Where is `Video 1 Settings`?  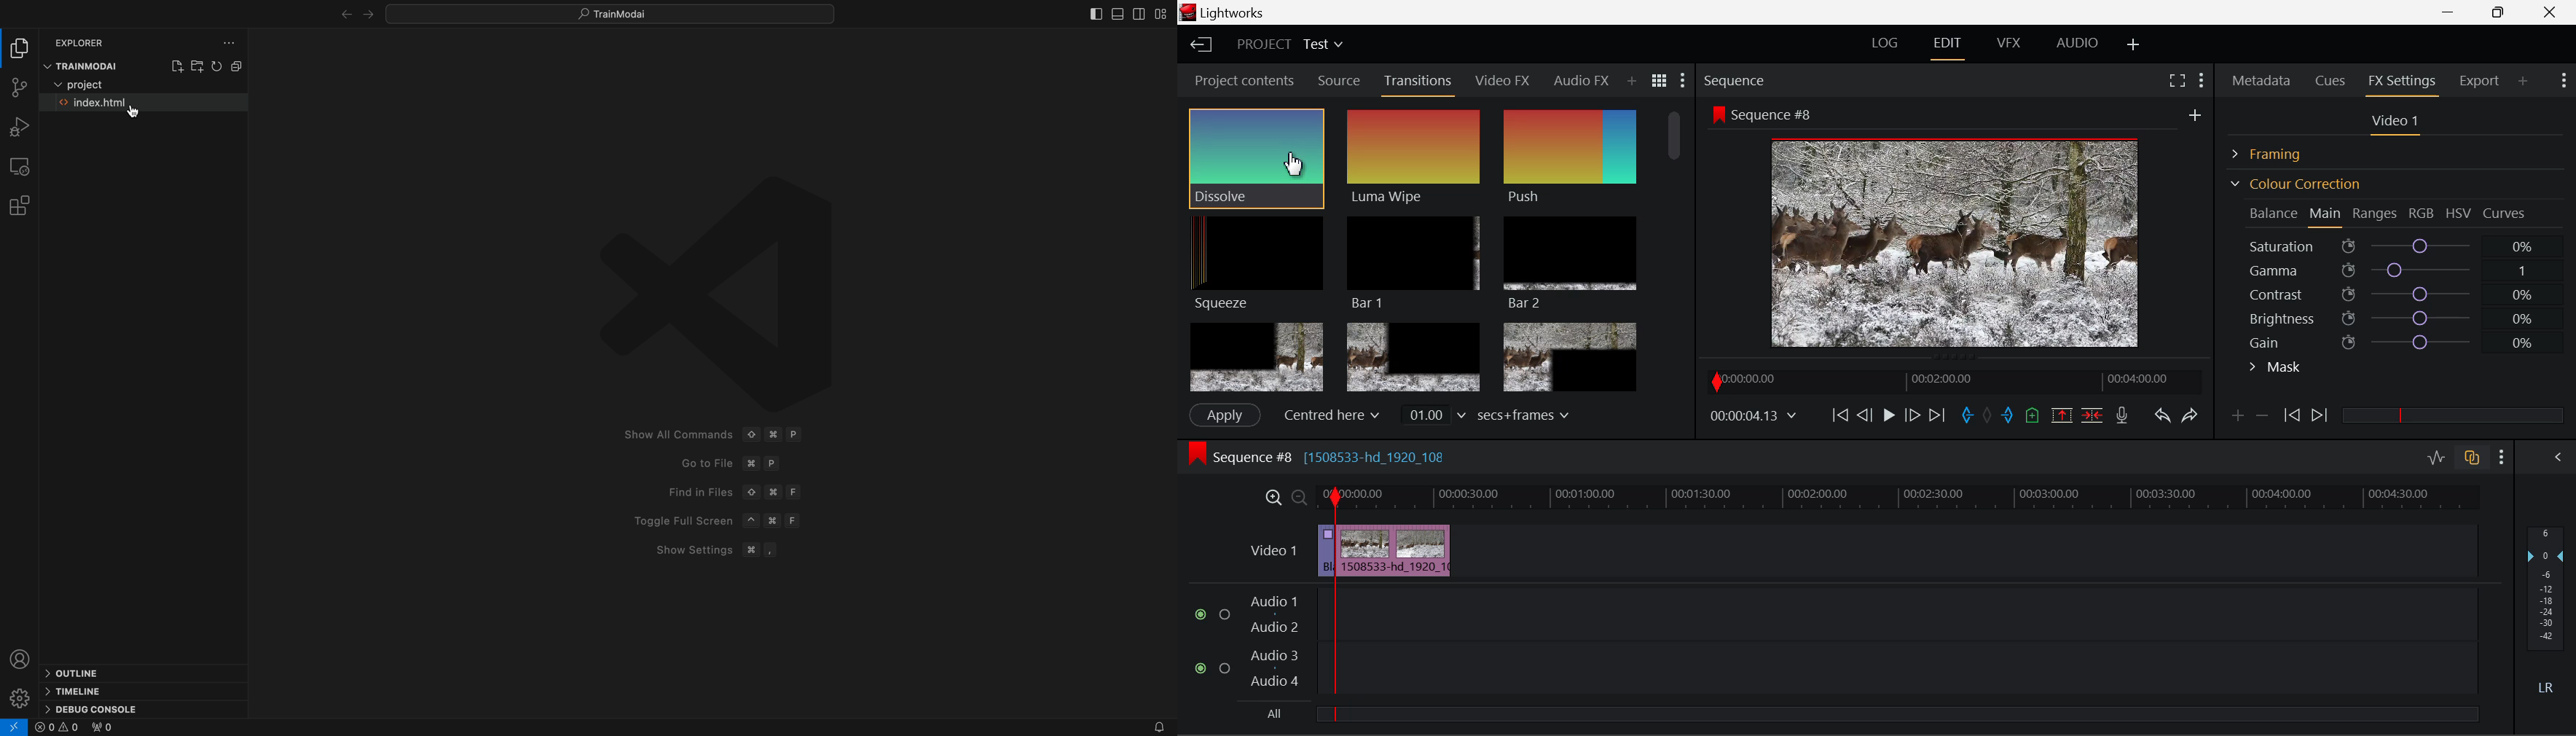 Video 1 Settings is located at coordinates (2398, 124).